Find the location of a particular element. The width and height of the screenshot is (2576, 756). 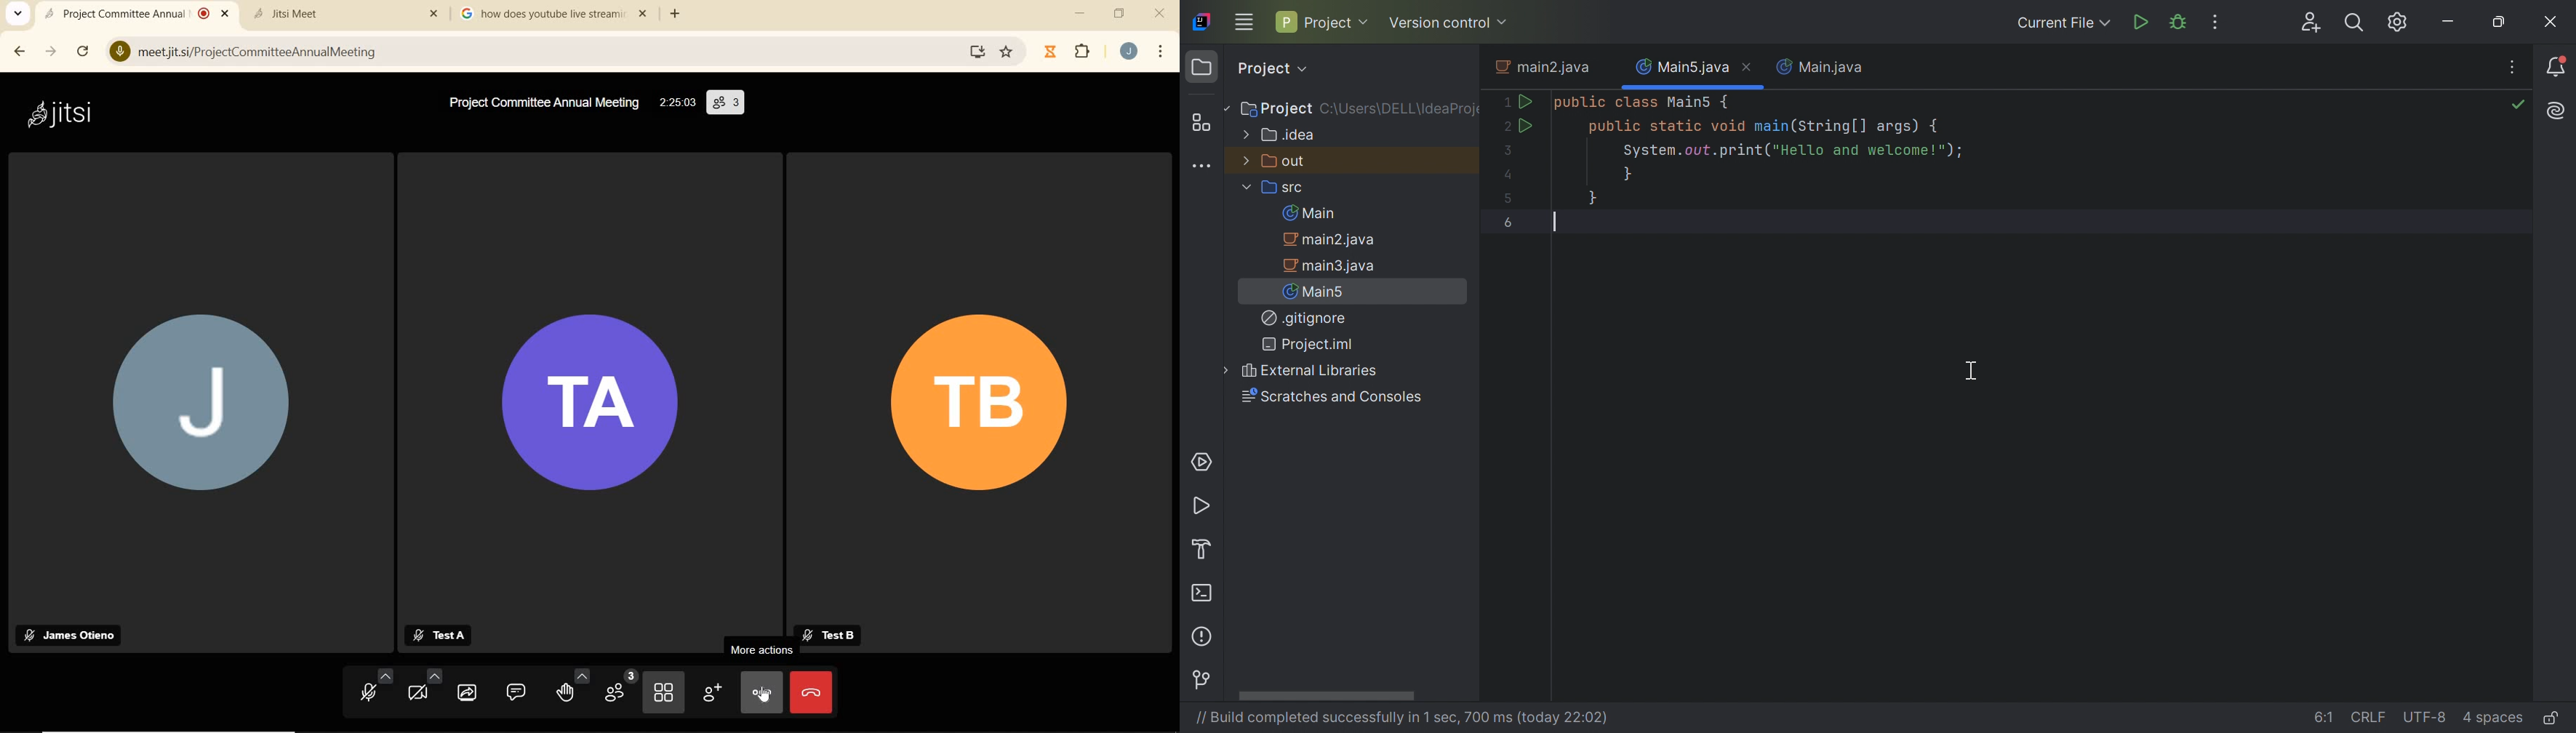

C:\Users\DELL\IdeaProject is located at coordinates (1400, 110).